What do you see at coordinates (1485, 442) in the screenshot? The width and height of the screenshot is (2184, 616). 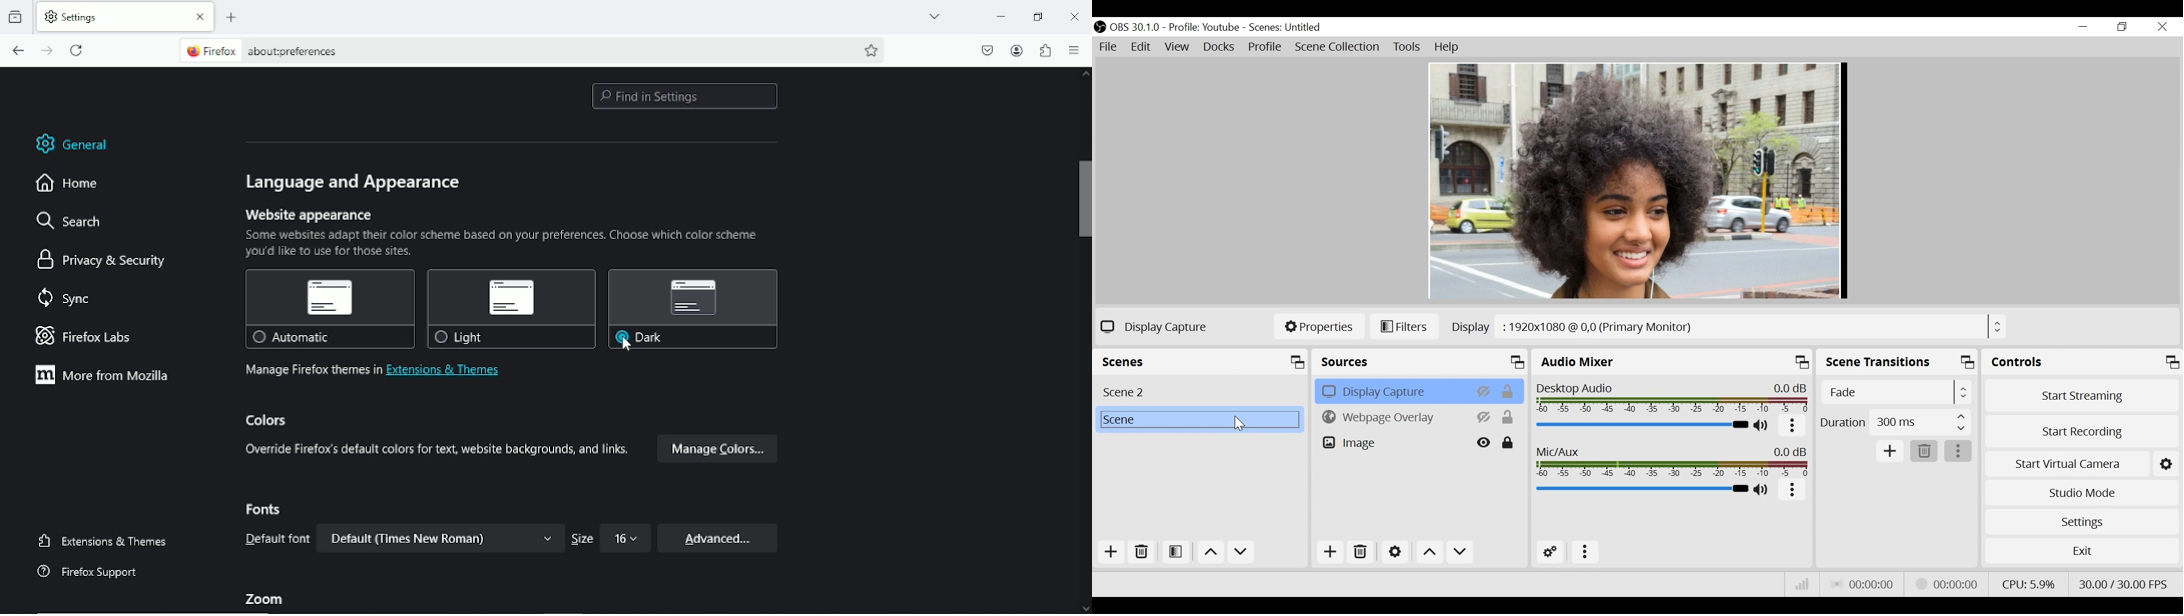 I see `Hide/Display` at bounding box center [1485, 442].